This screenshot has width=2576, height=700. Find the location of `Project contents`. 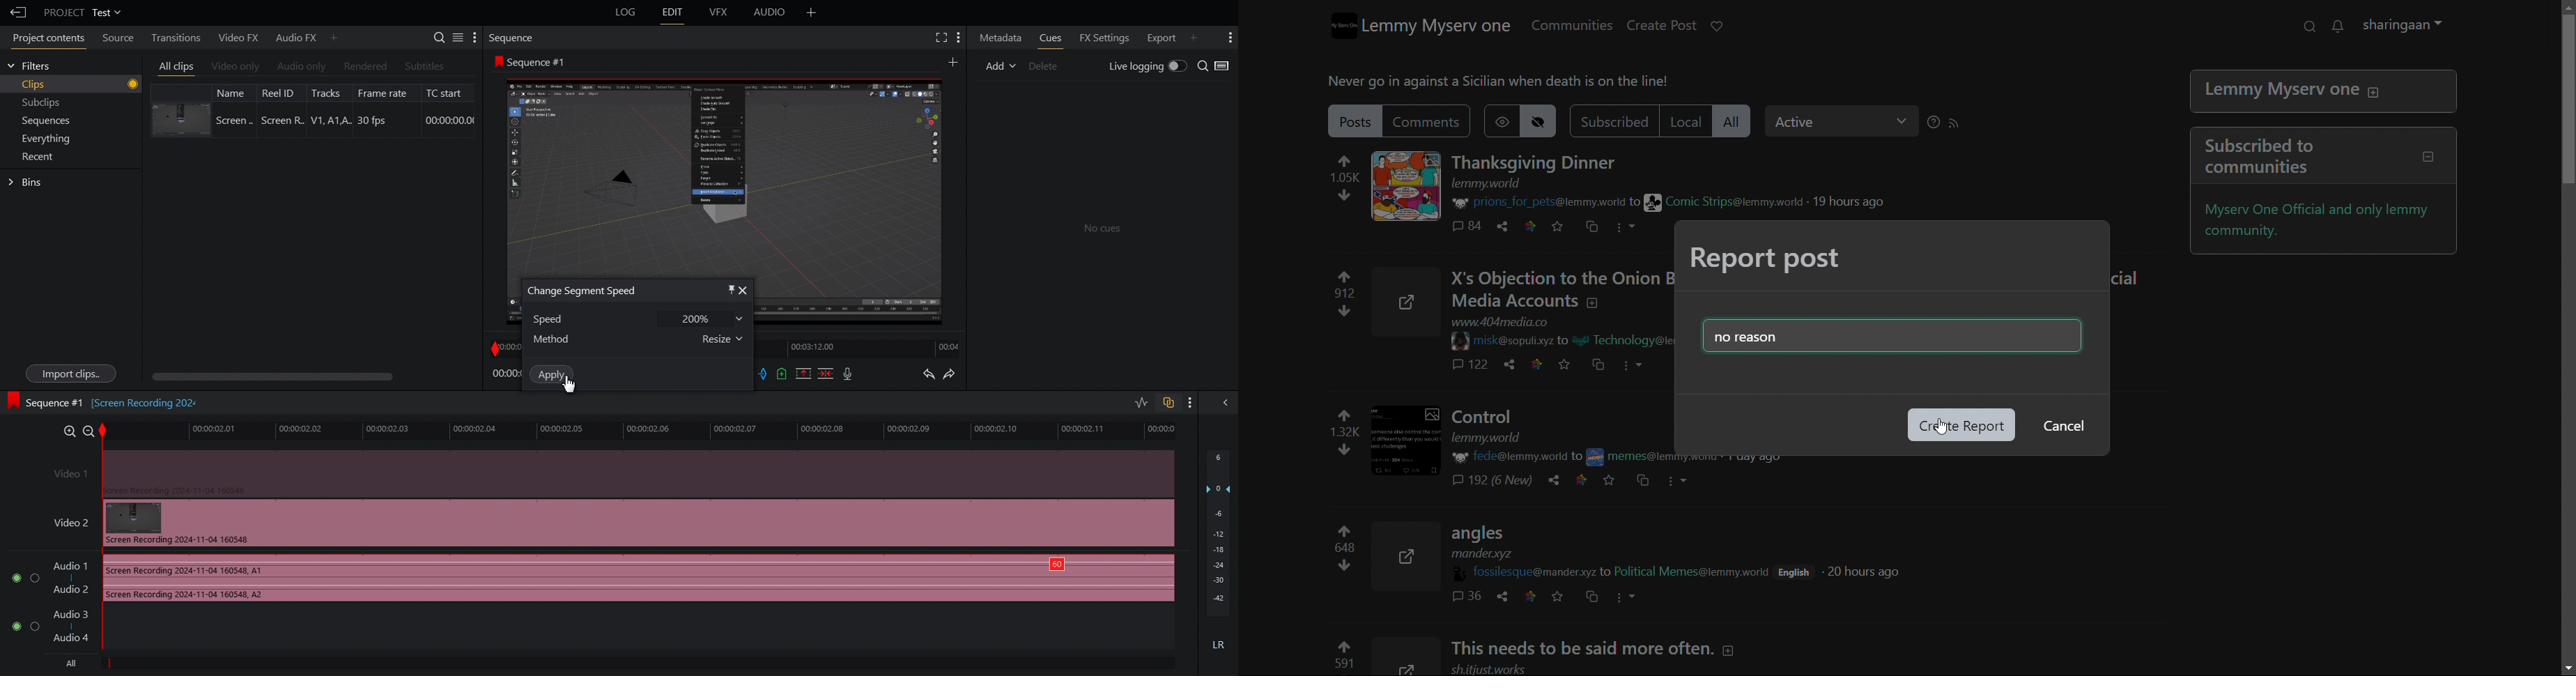

Project contents is located at coordinates (45, 40).